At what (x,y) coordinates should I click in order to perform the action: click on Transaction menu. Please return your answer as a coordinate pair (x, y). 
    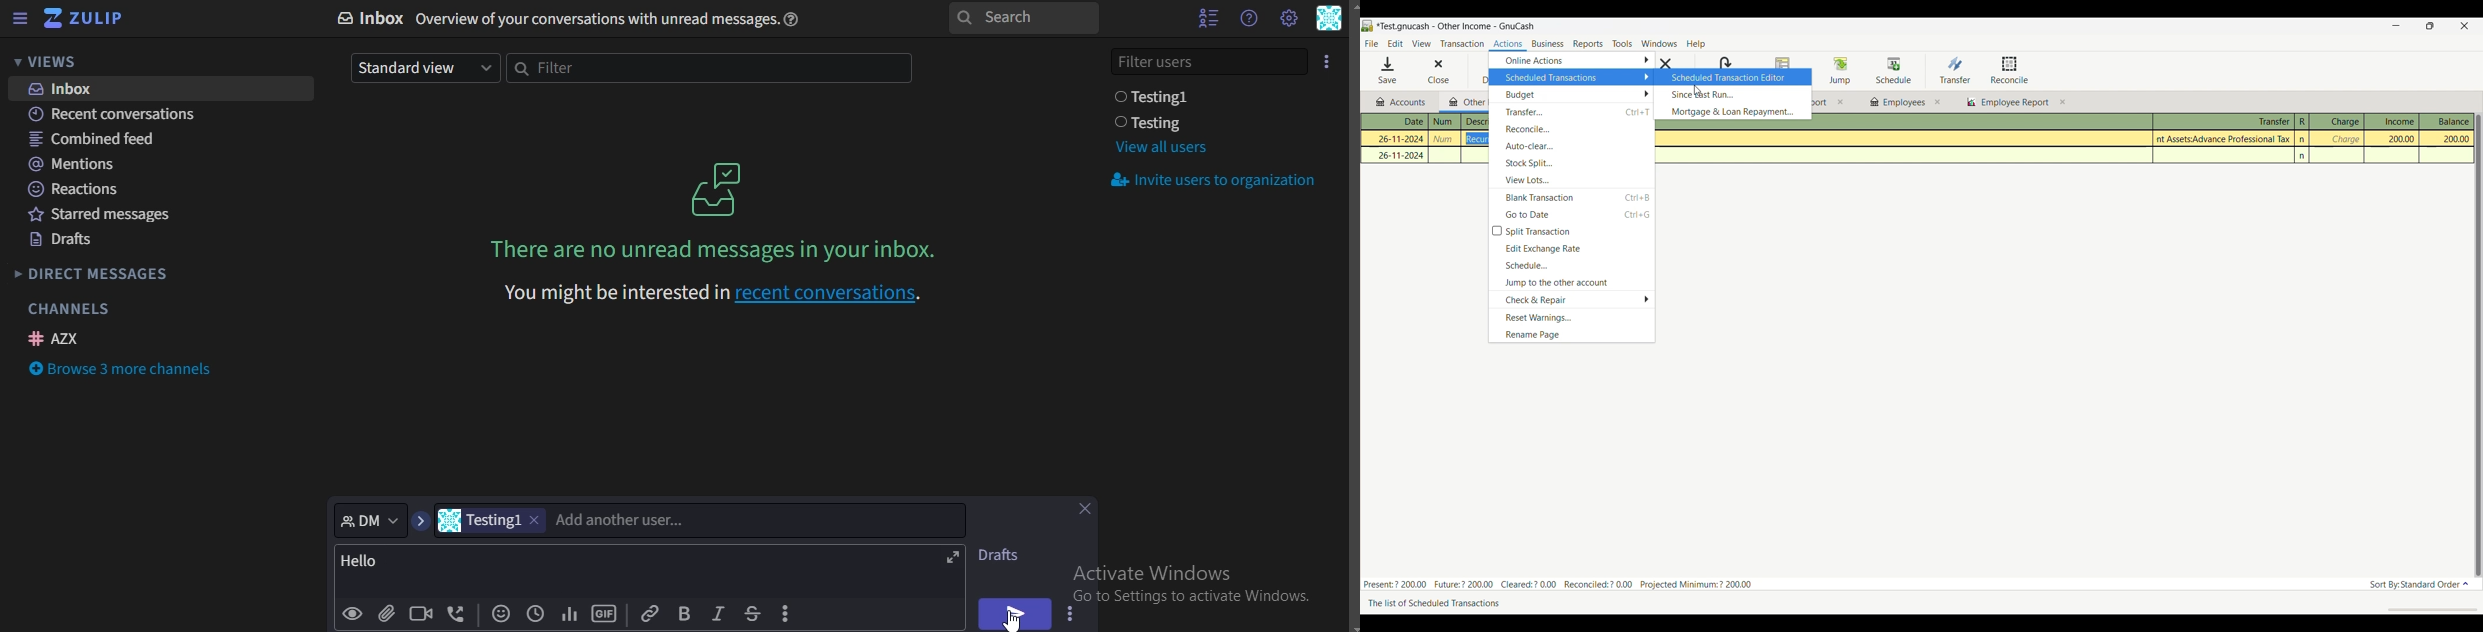
    Looking at the image, I should click on (1462, 44).